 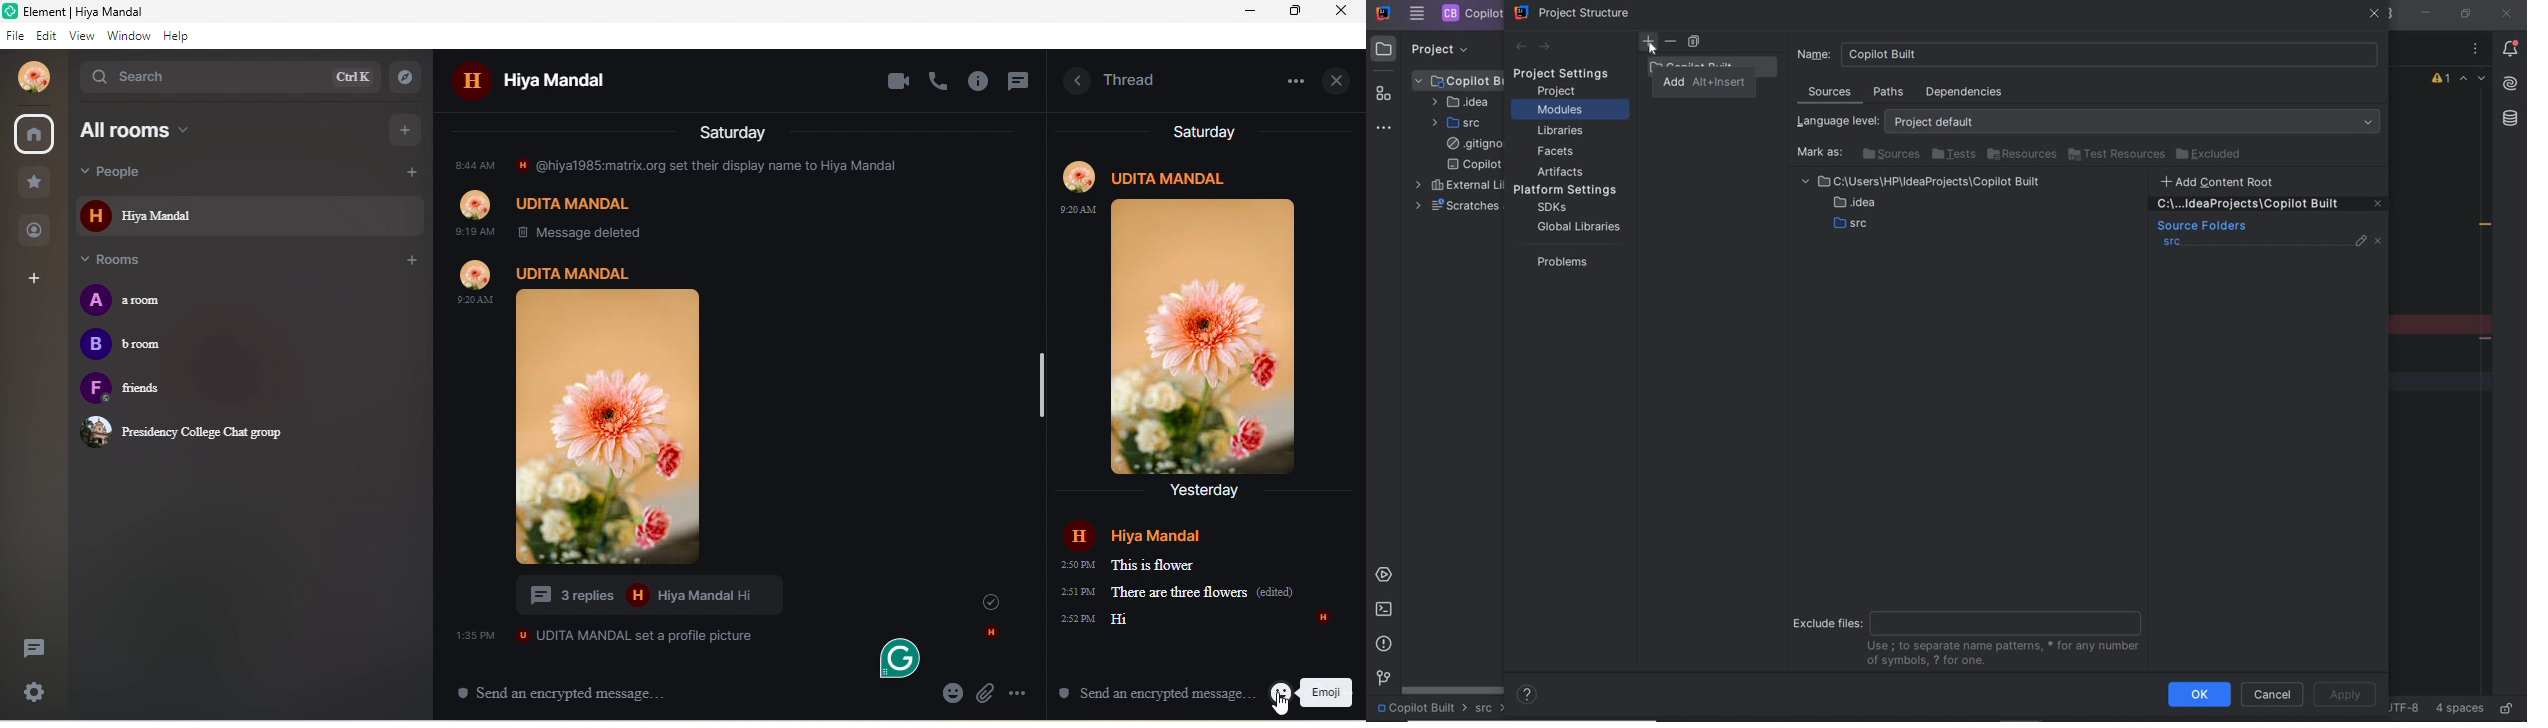 I want to click on Hiya Mandal, so click(x=1143, y=533).